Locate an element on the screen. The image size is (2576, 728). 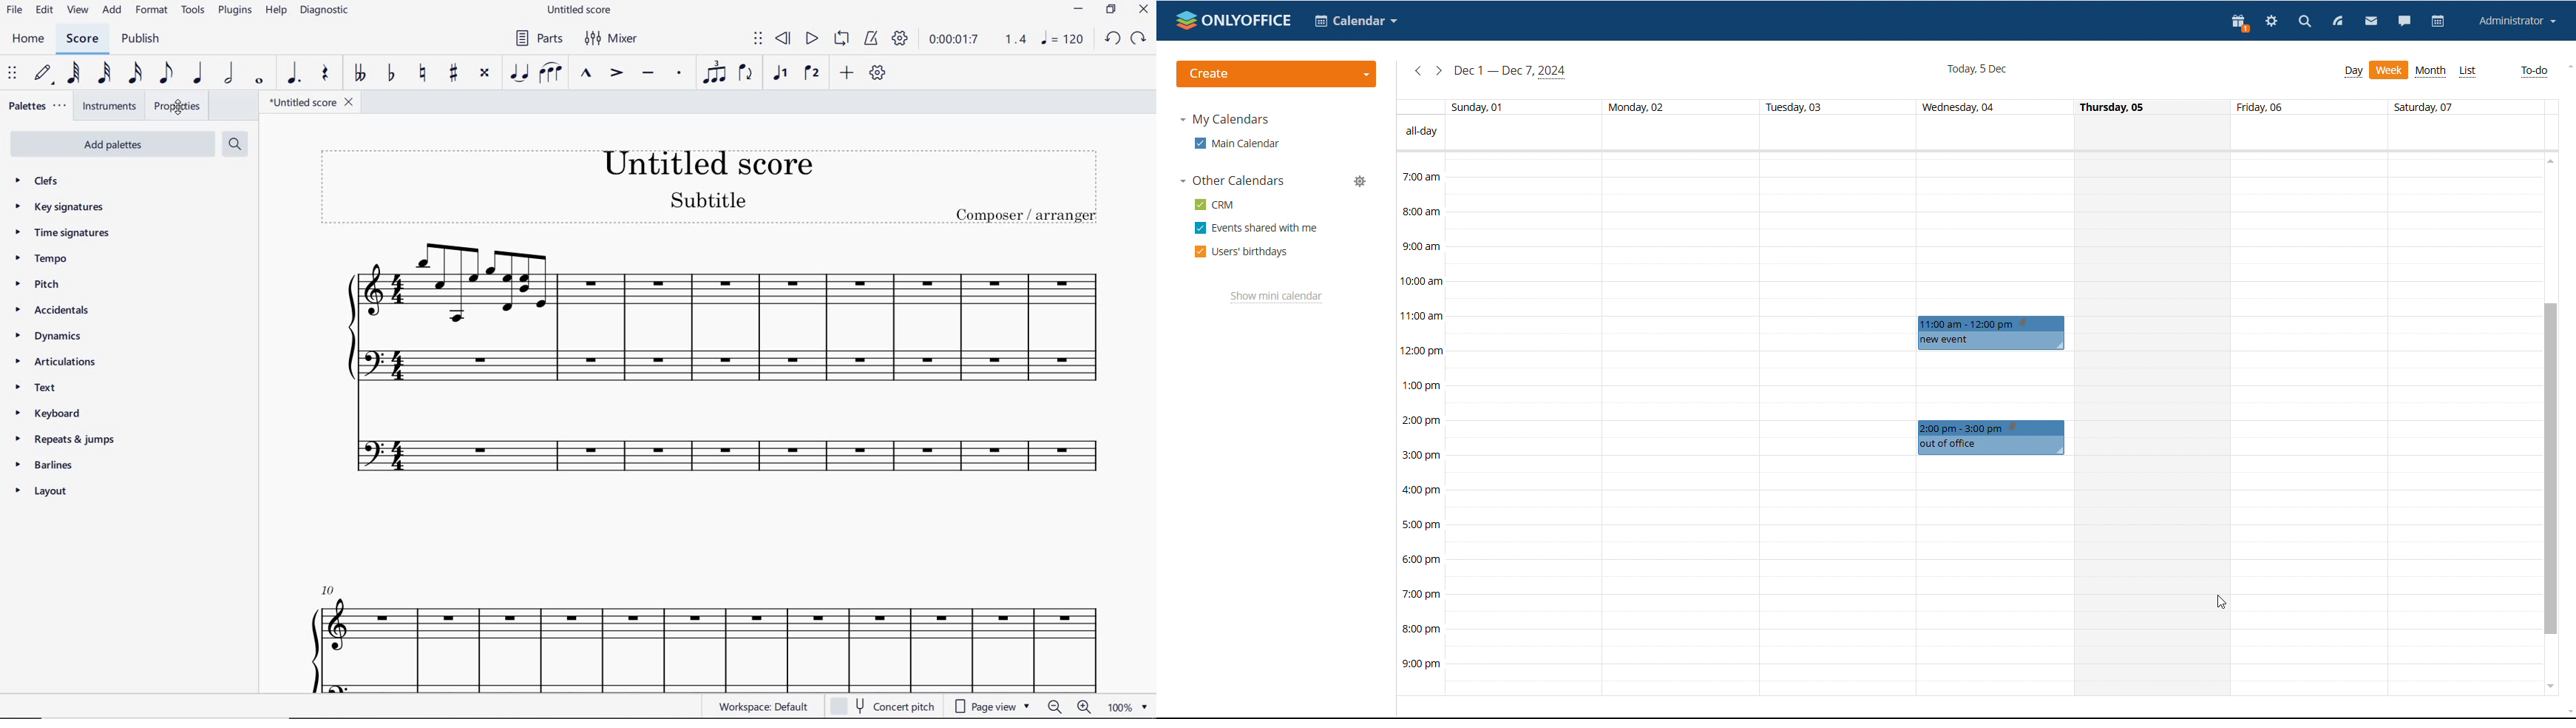
ADD is located at coordinates (114, 10).